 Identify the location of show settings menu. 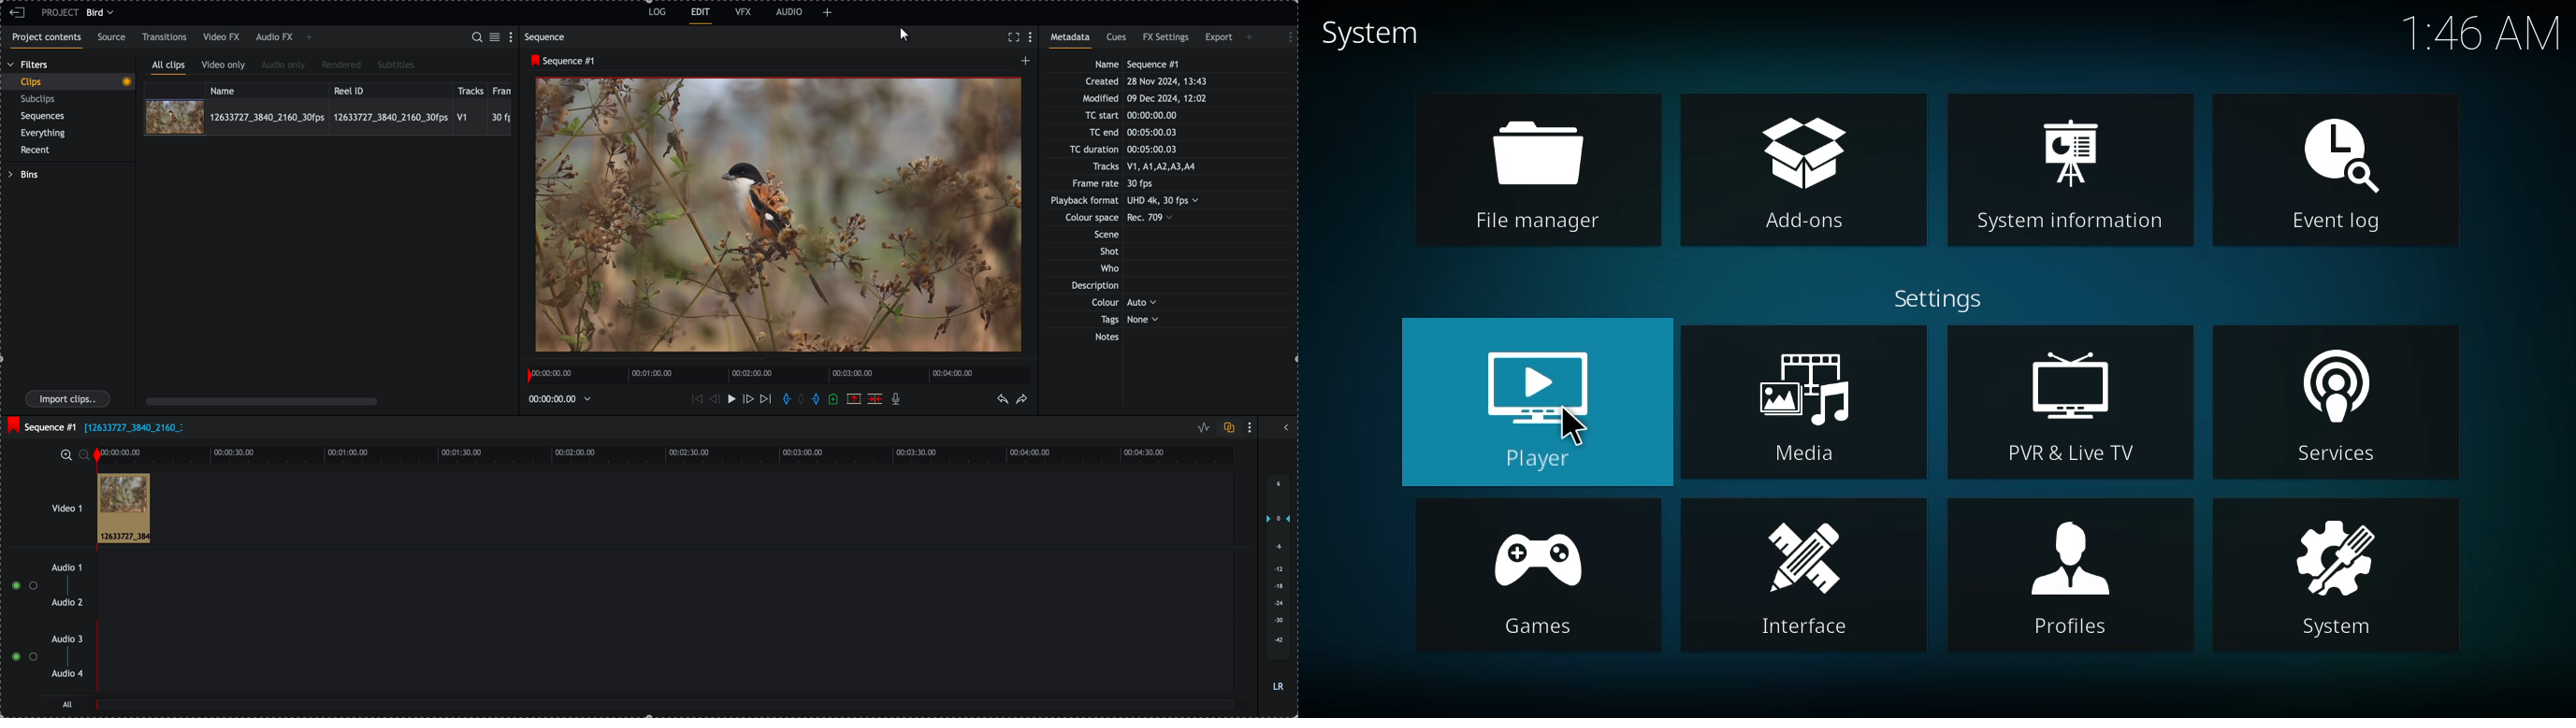
(1286, 36).